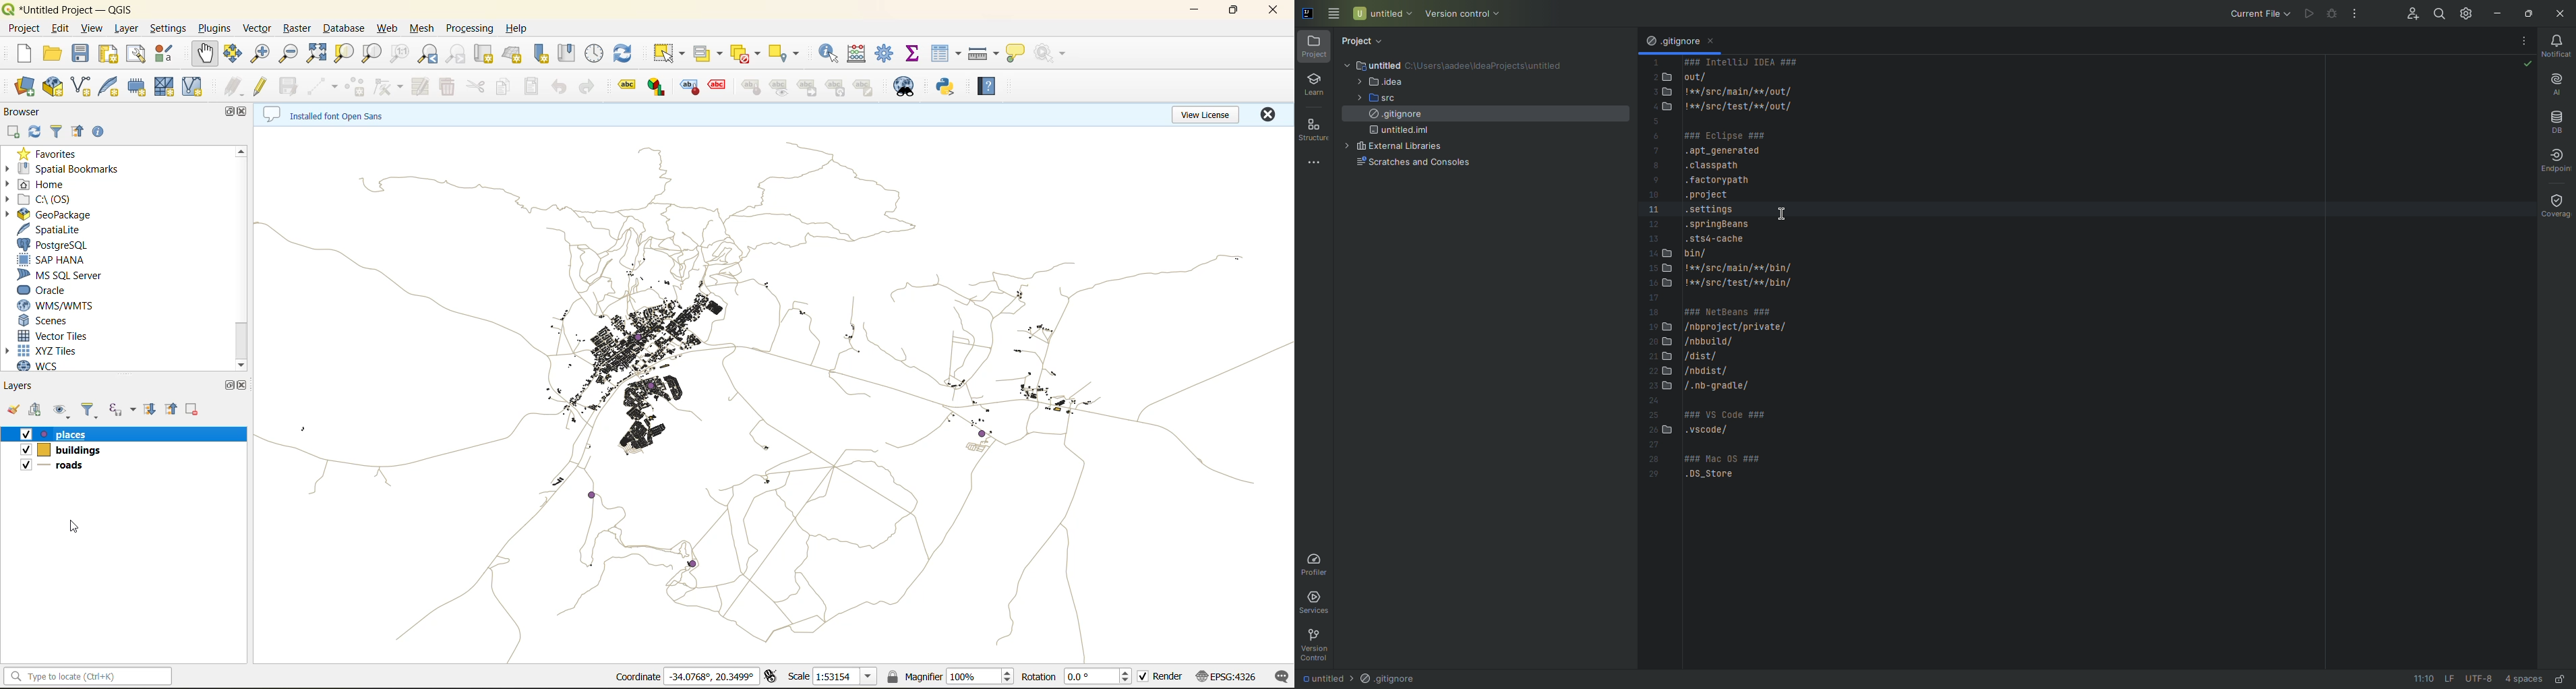 The width and height of the screenshot is (2576, 700). What do you see at coordinates (245, 385) in the screenshot?
I see `close` at bounding box center [245, 385].